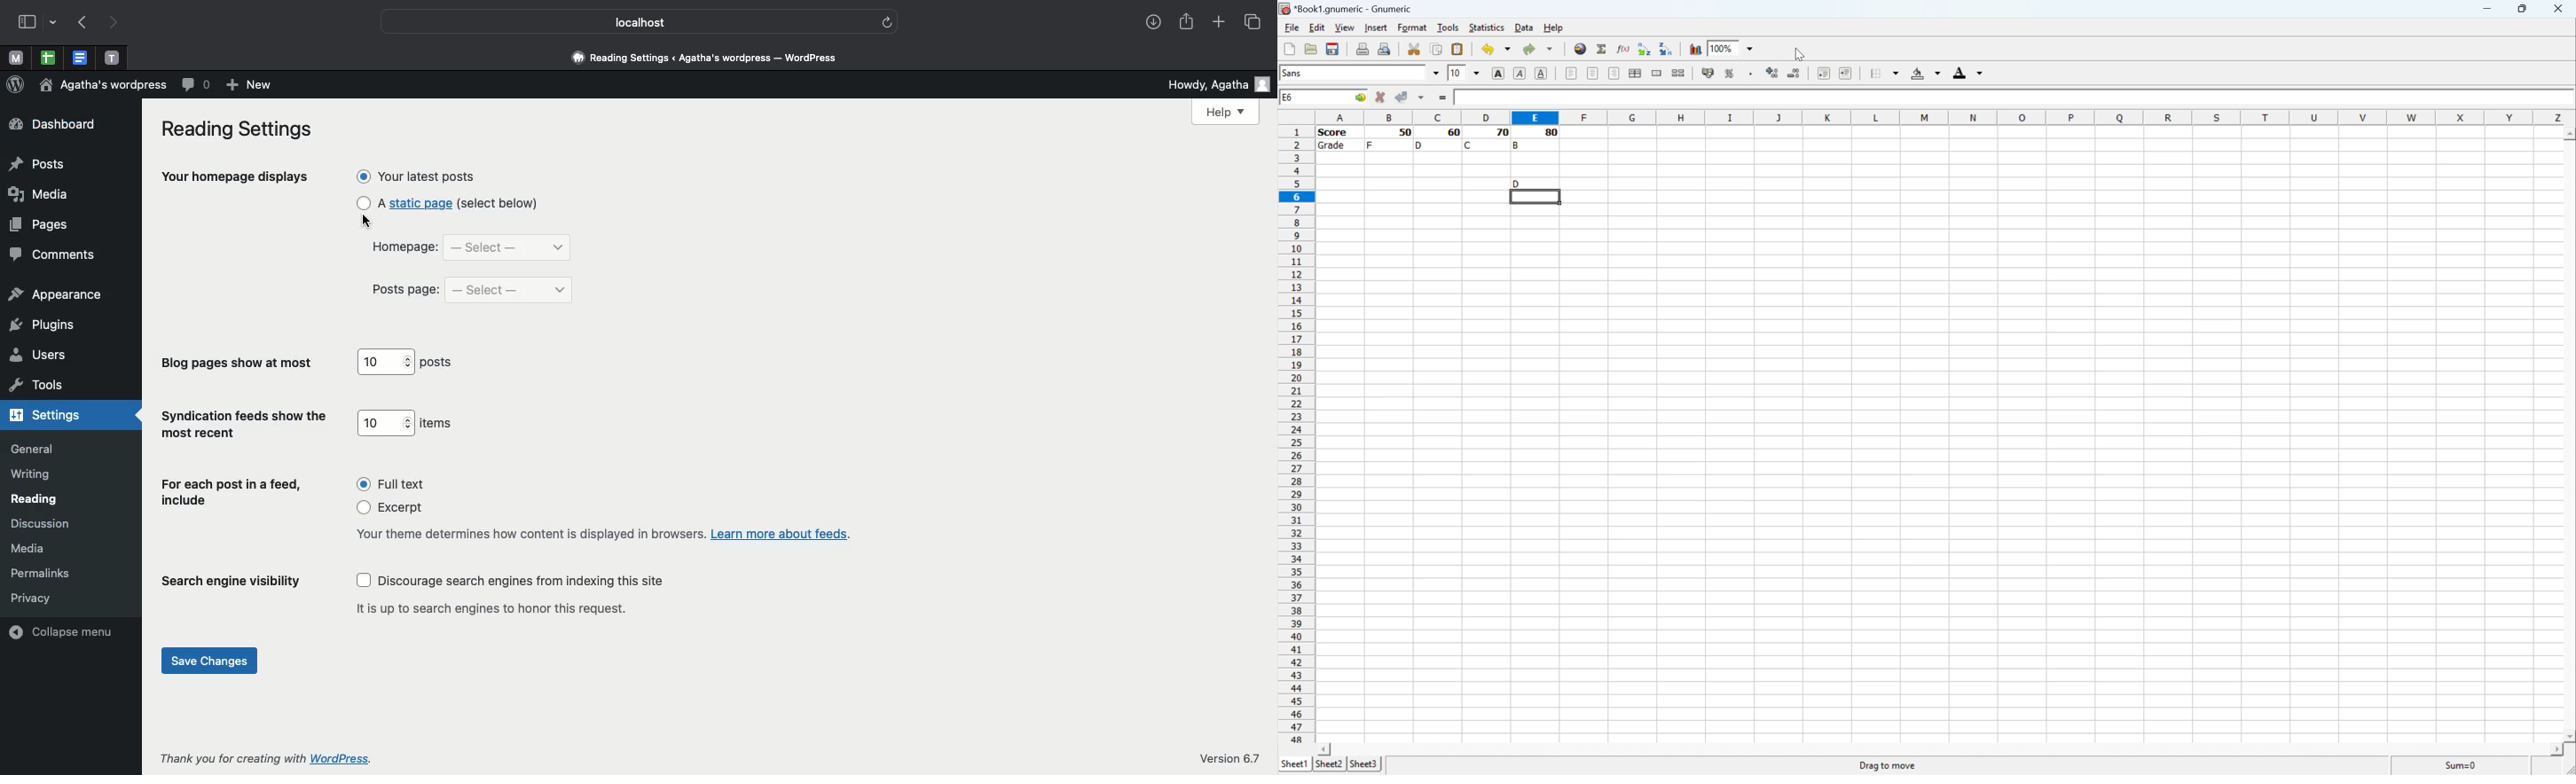 The height and width of the screenshot is (784, 2576). Describe the element at coordinates (240, 364) in the screenshot. I see `Blog pages show at most` at that location.